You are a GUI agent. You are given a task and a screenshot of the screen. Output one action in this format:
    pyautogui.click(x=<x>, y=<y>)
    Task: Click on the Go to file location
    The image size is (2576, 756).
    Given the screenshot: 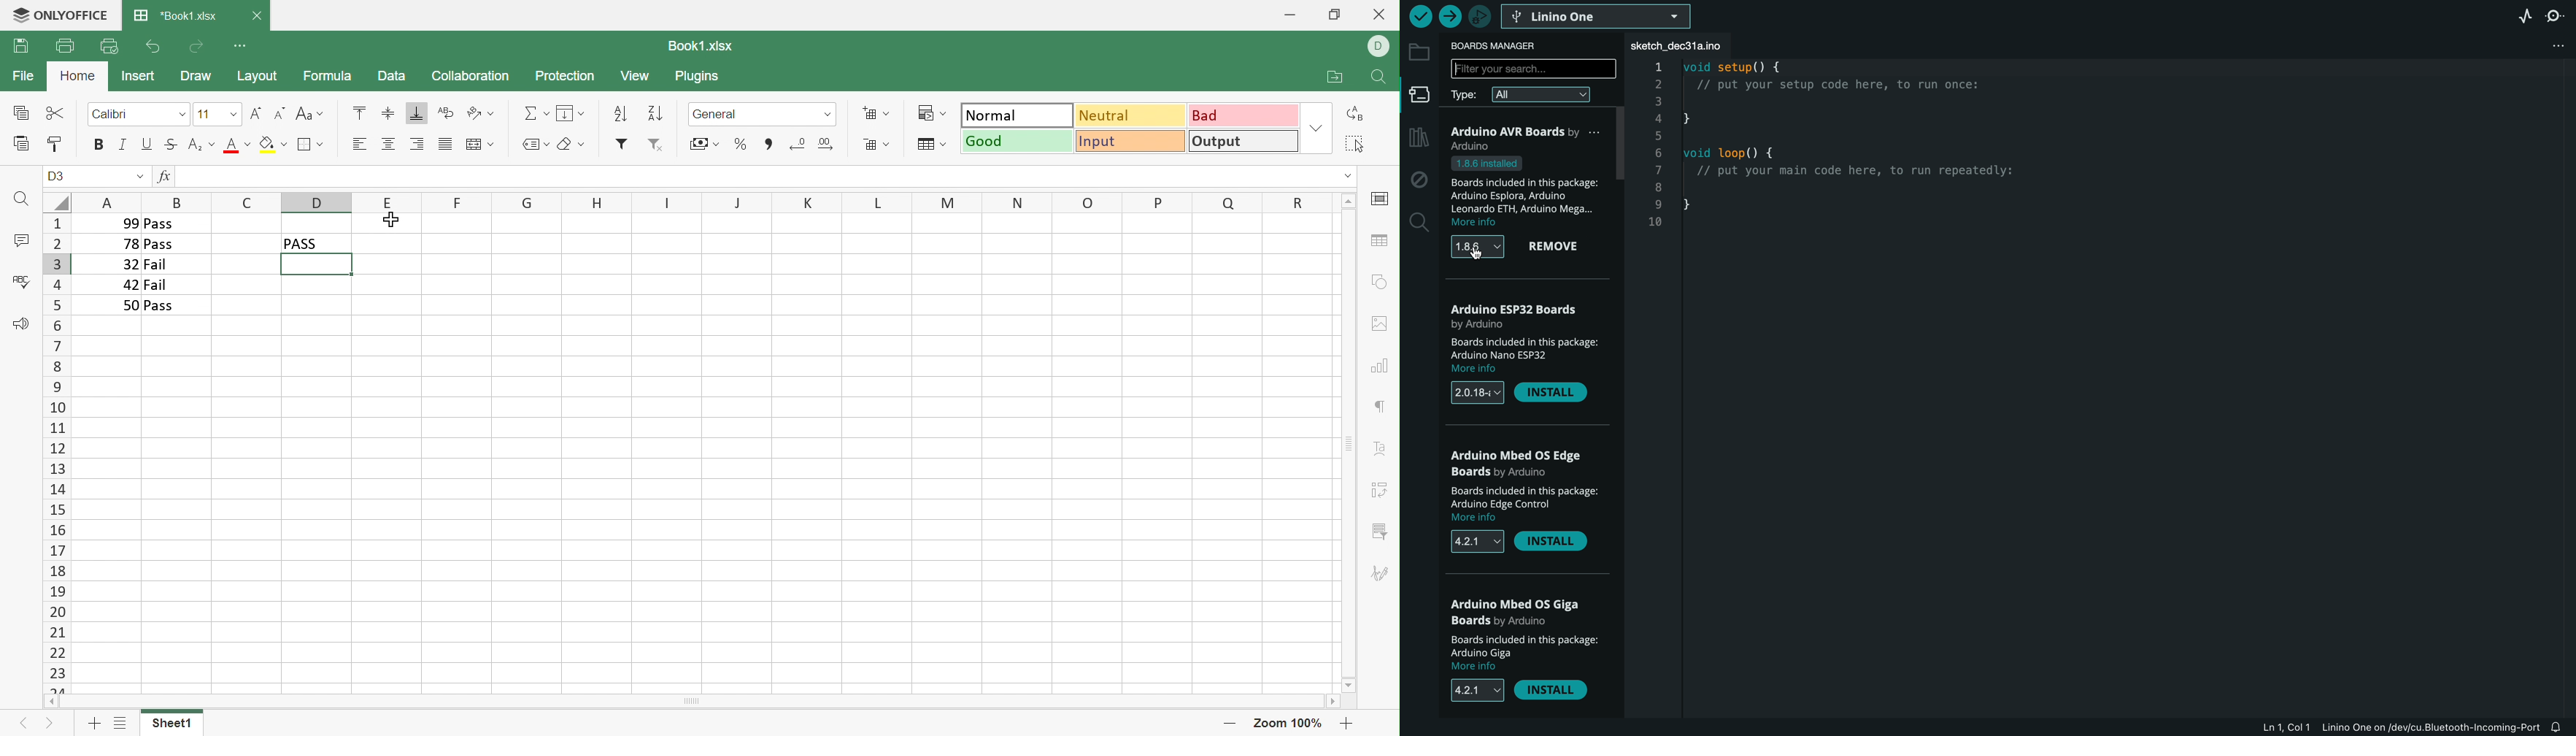 What is the action you would take?
    pyautogui.click(x=1337, y=77)
    